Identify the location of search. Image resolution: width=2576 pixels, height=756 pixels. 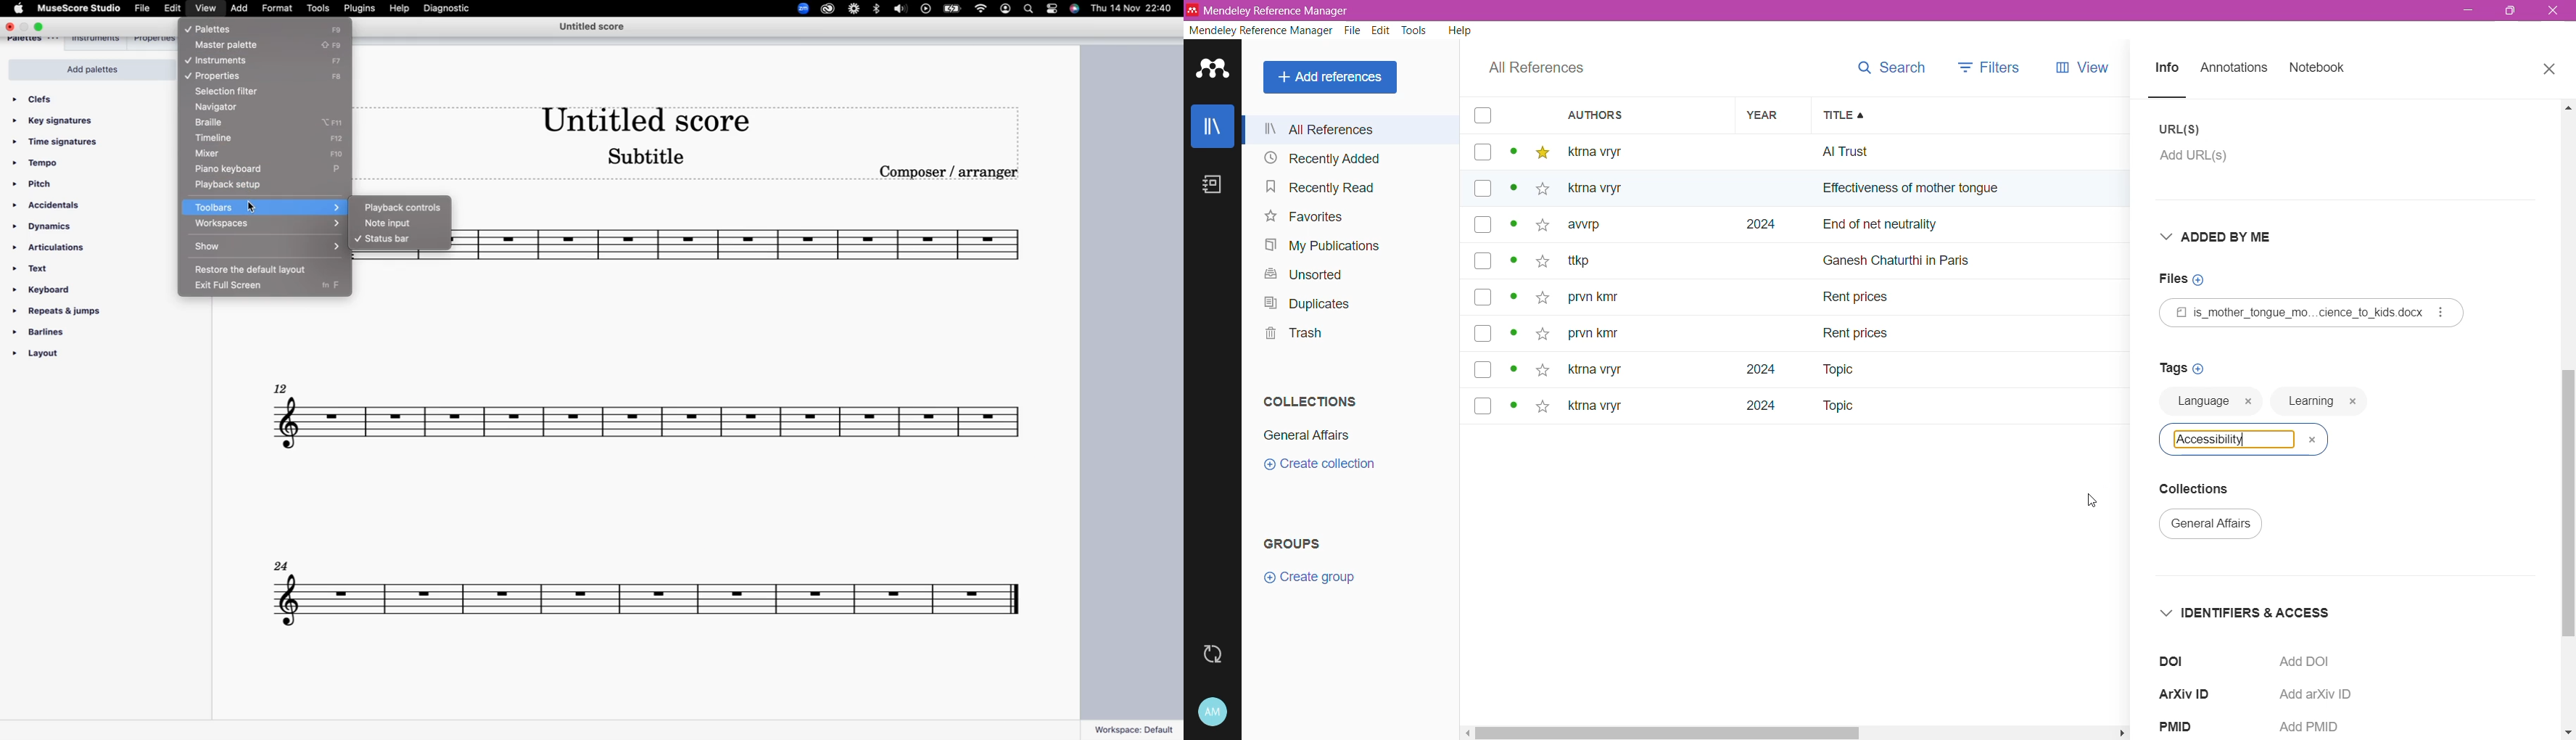
(1889, 67).